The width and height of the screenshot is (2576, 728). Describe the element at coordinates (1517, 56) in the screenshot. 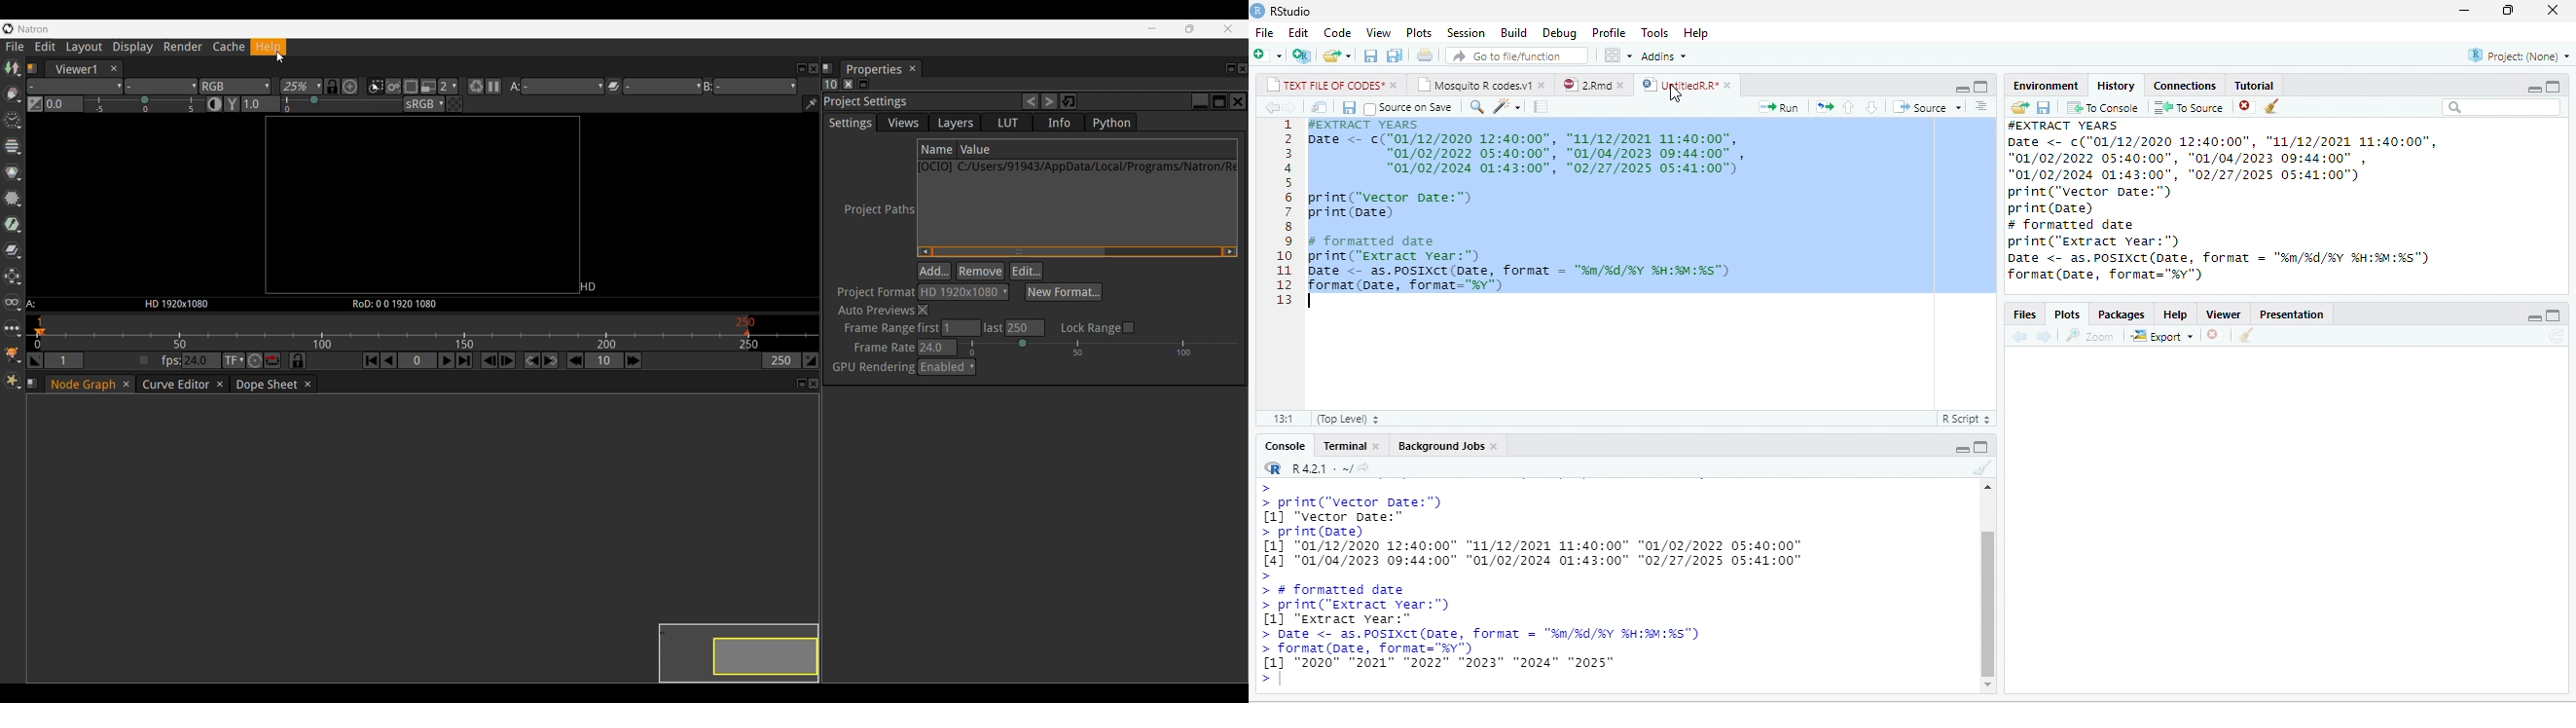

I see `search file` at that location.